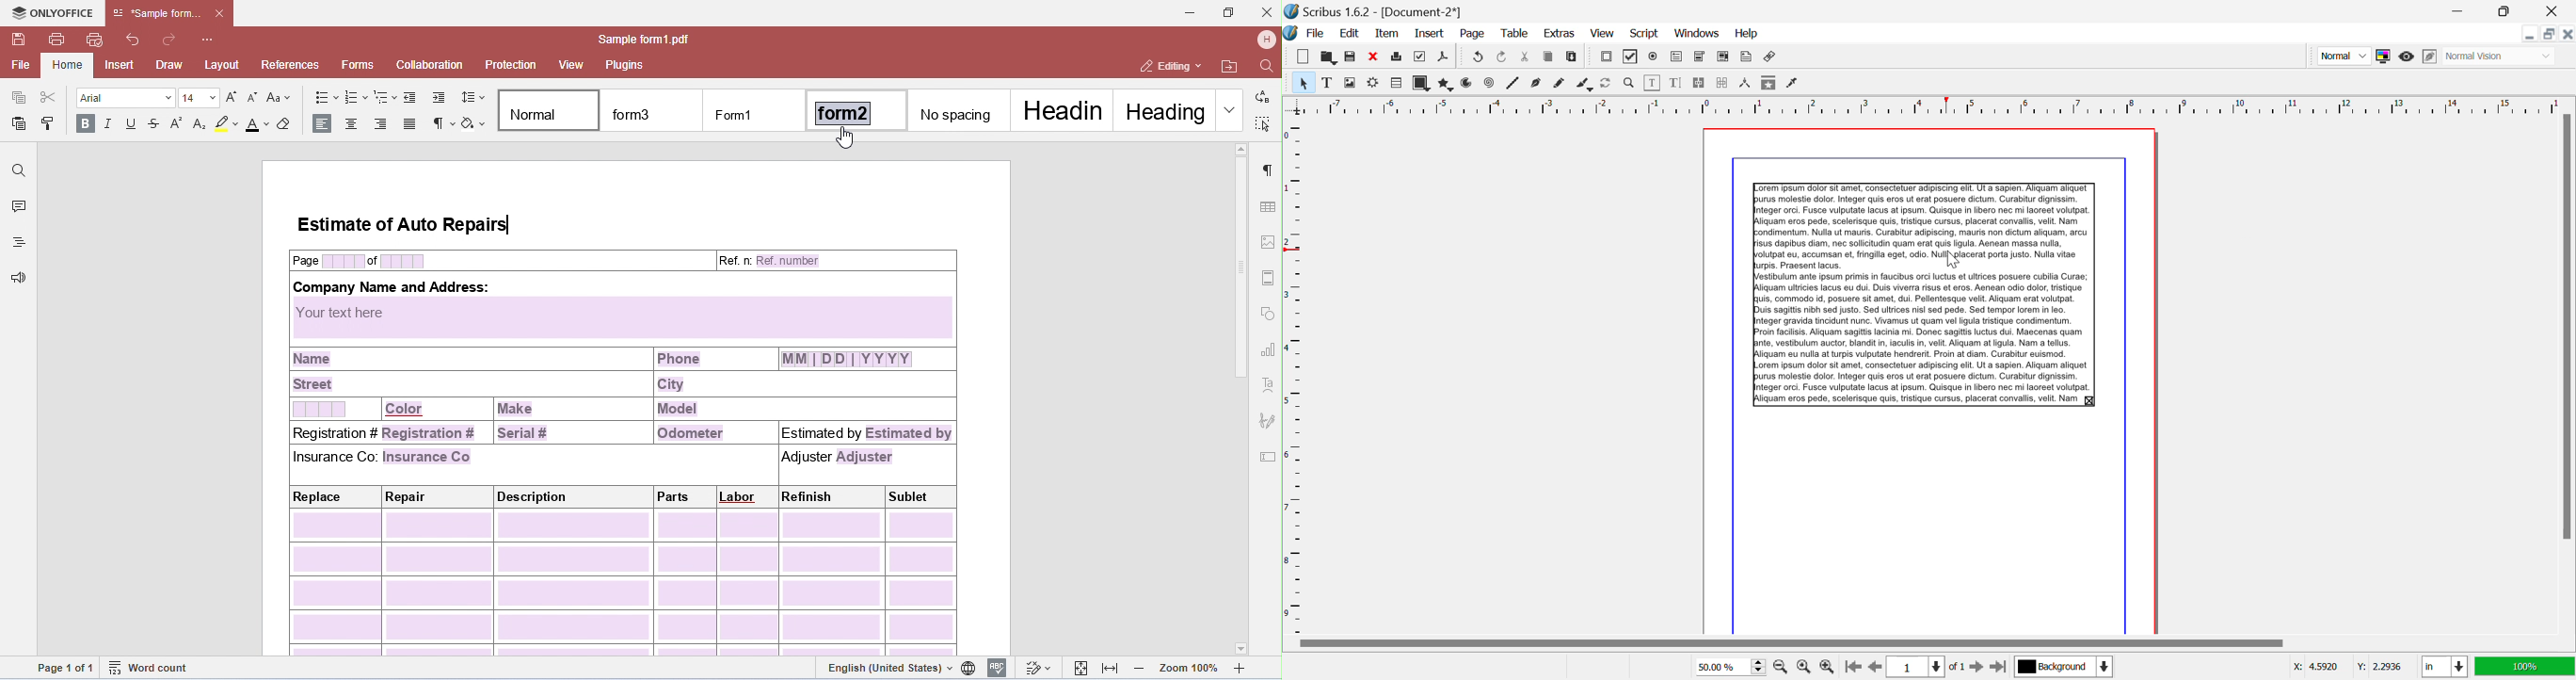  What do you see at coordinates (1573, 59) in the screenshot?
I see `Paste` at bounding box center [1573, 59].